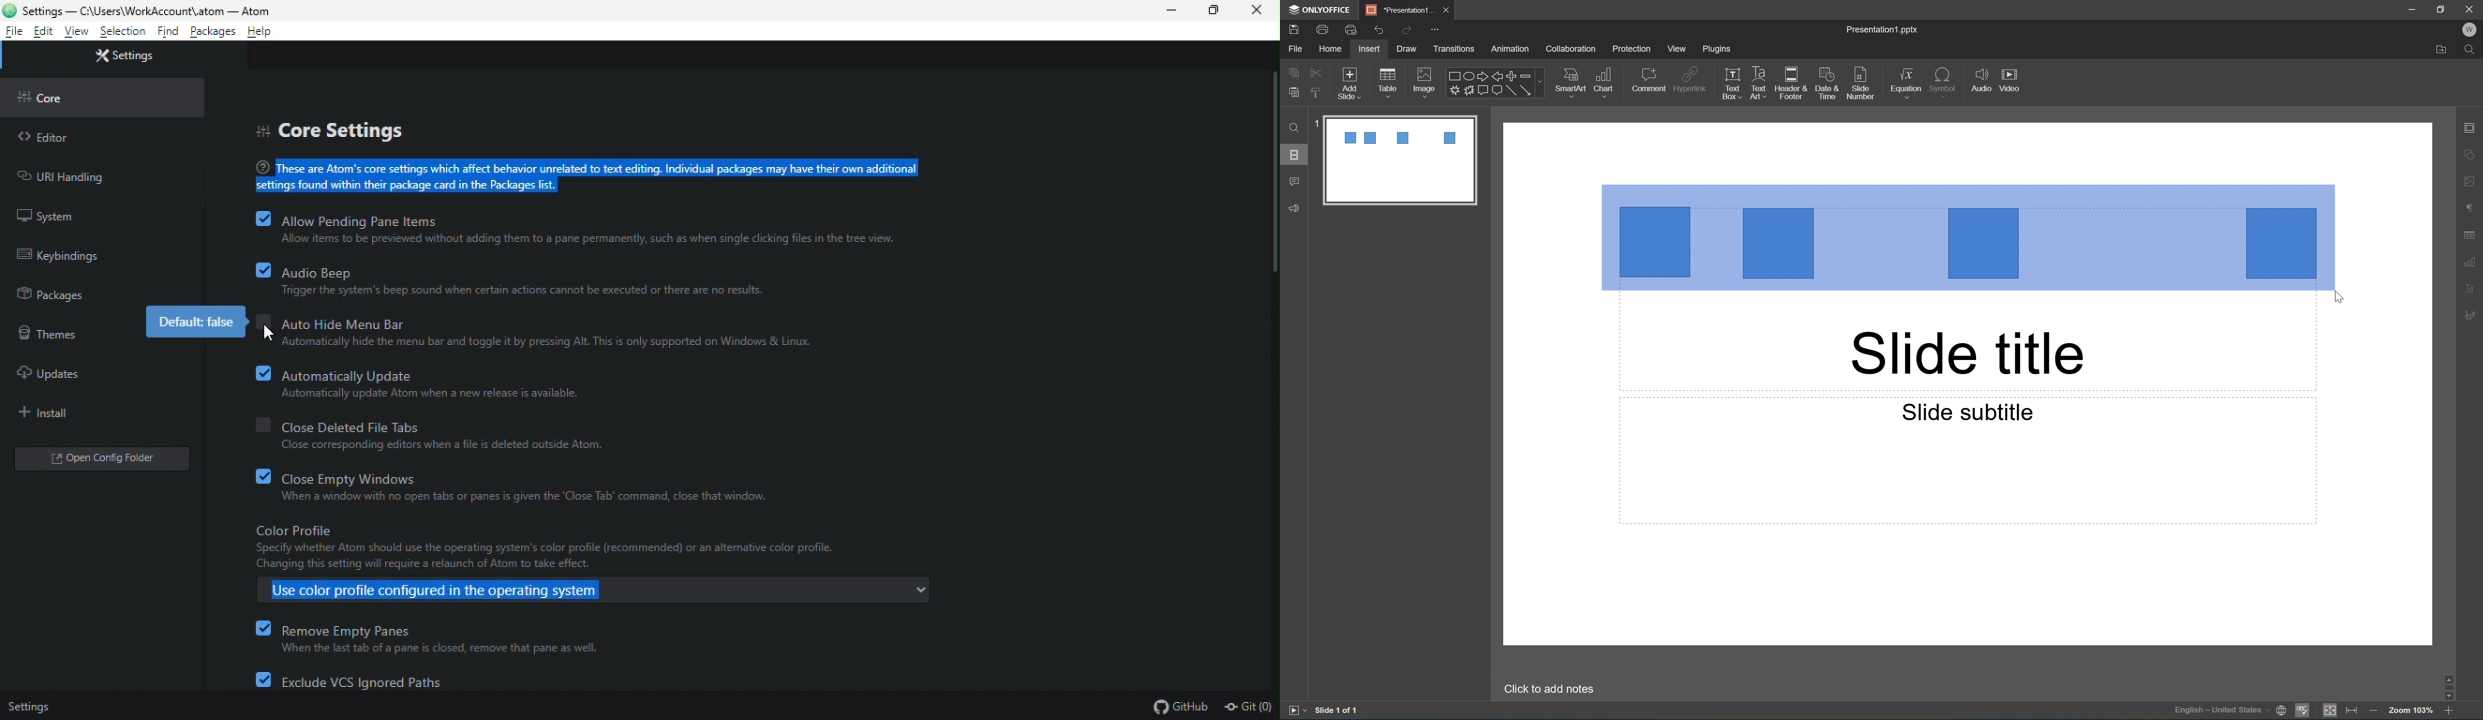 This screenshot has height=728, width=2492. What do you see at coordinates (2473, 129) in the screenshot?
I see `slide settings` at bounding box center [2473, 129].